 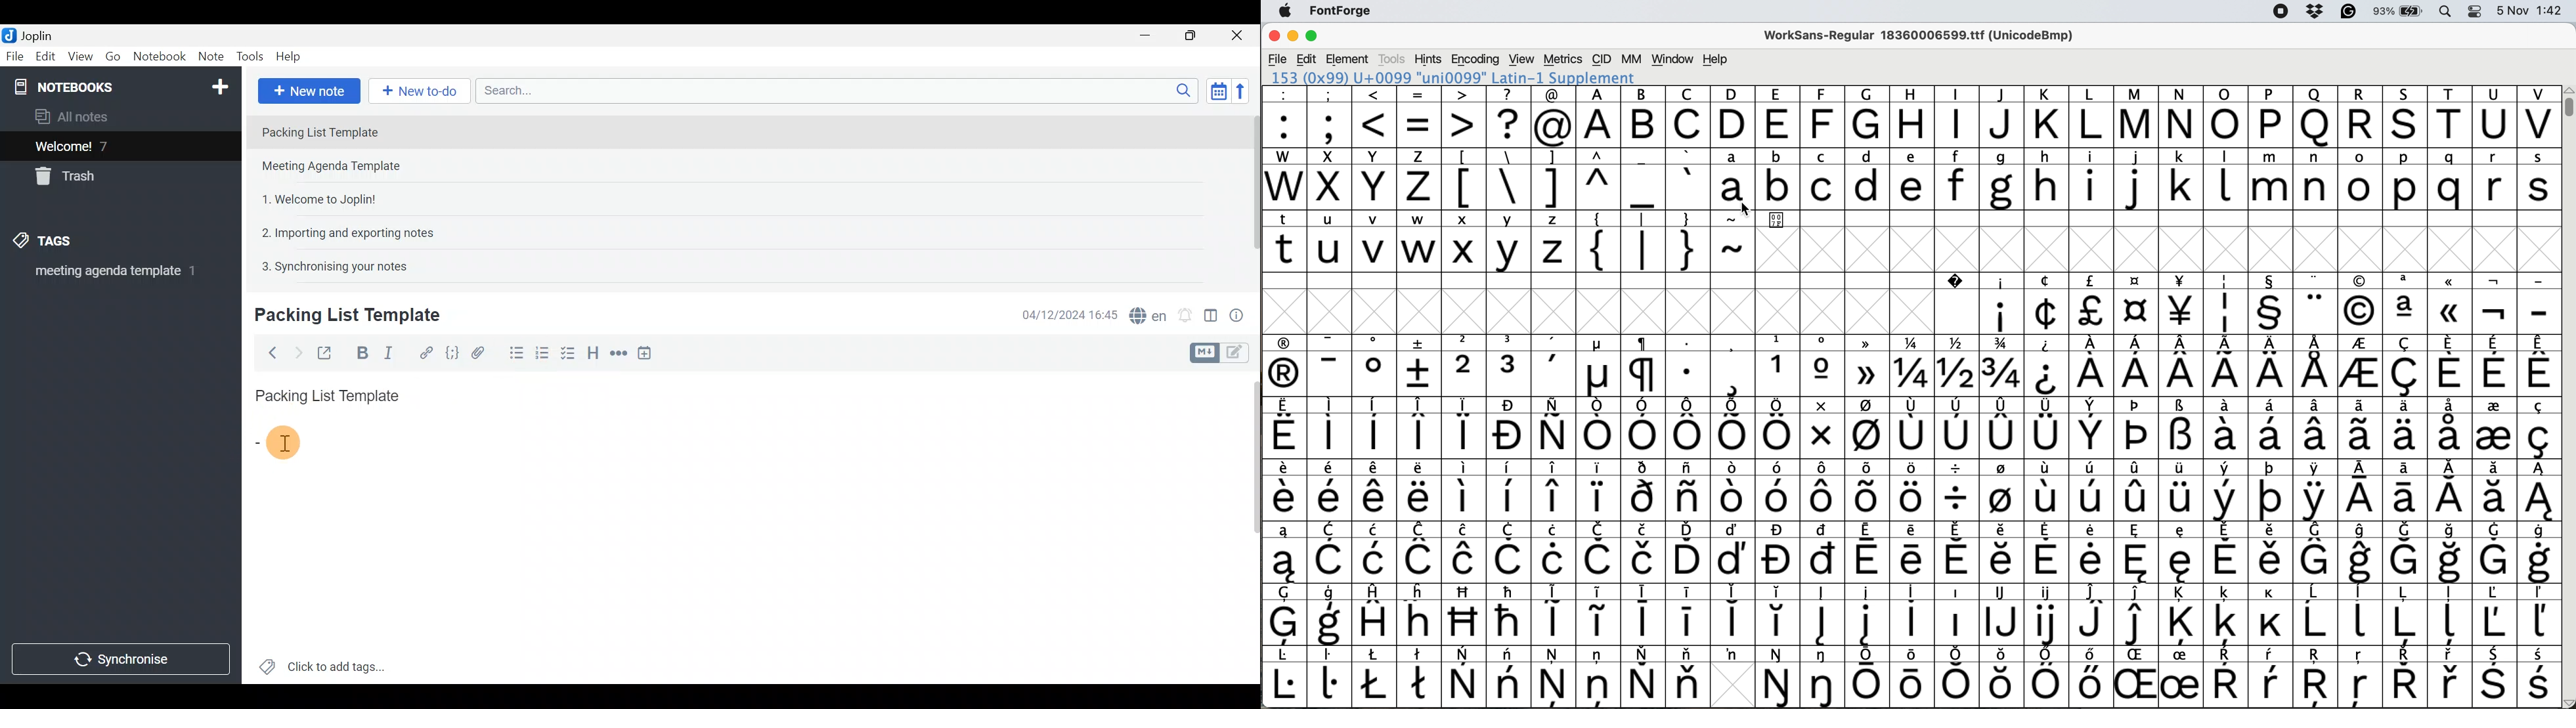 I want to click on w, so click(x=1419, y=242).